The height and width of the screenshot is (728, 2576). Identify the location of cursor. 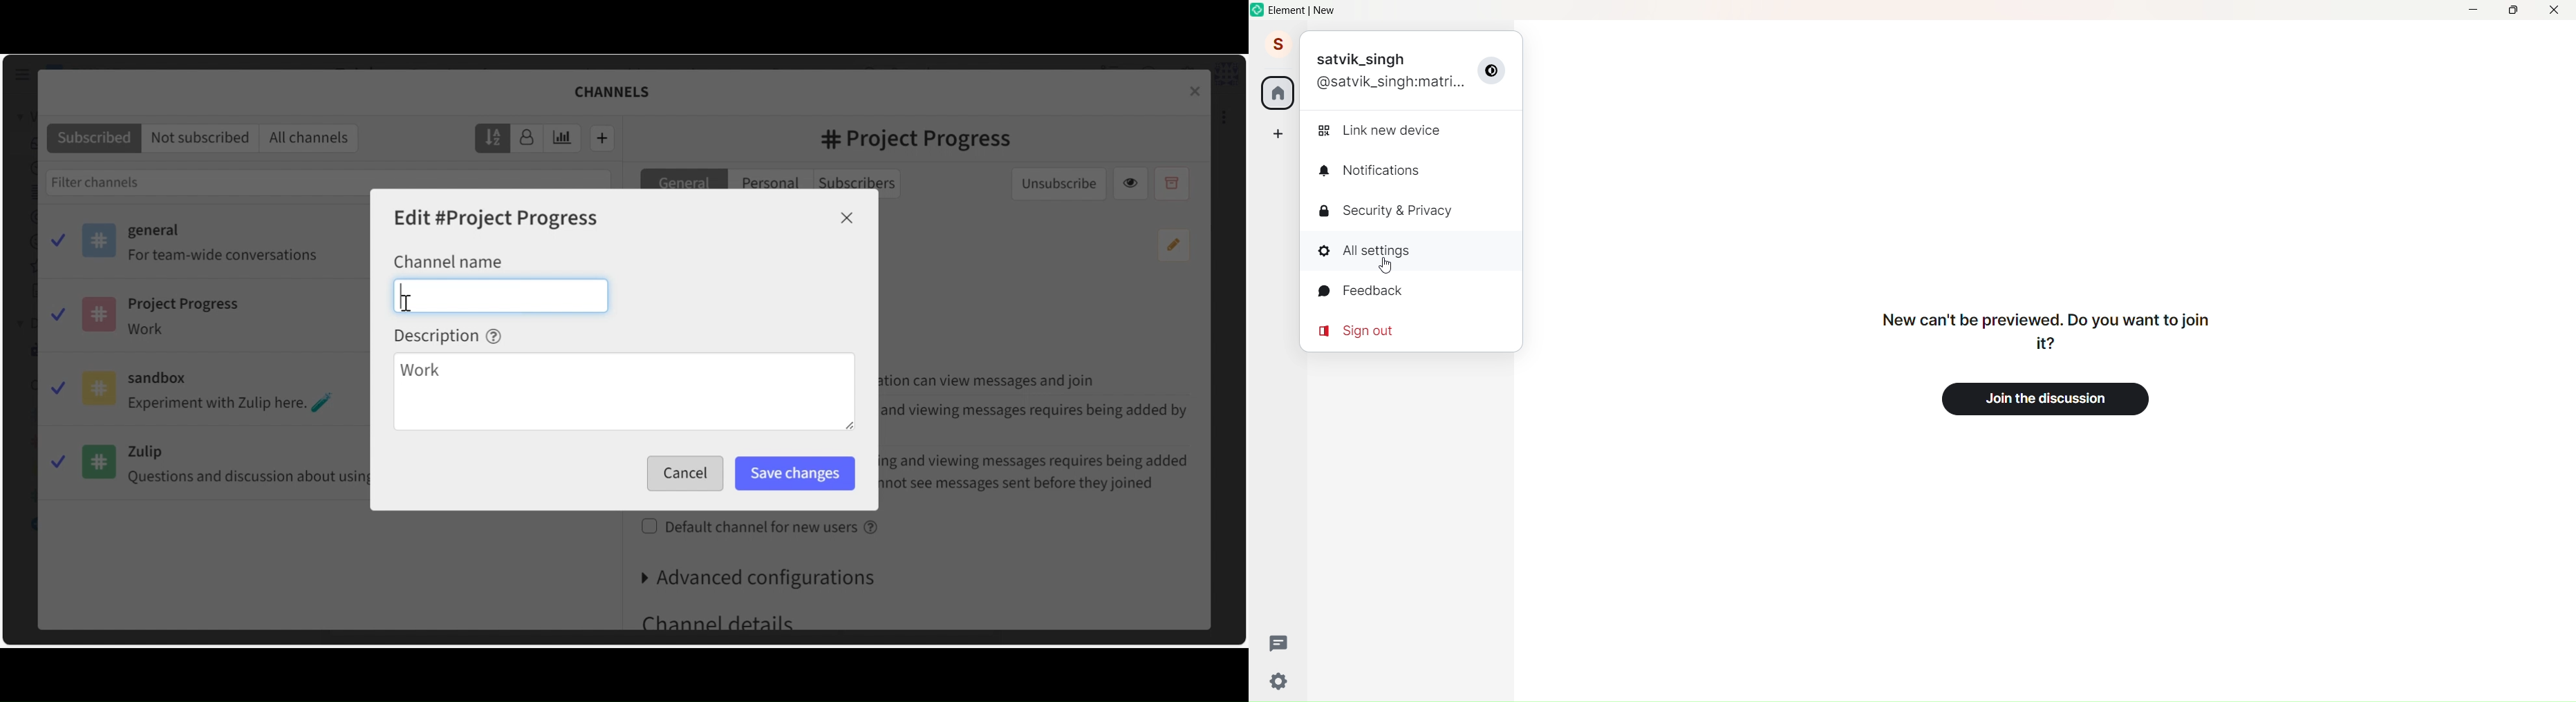
(410, 306).